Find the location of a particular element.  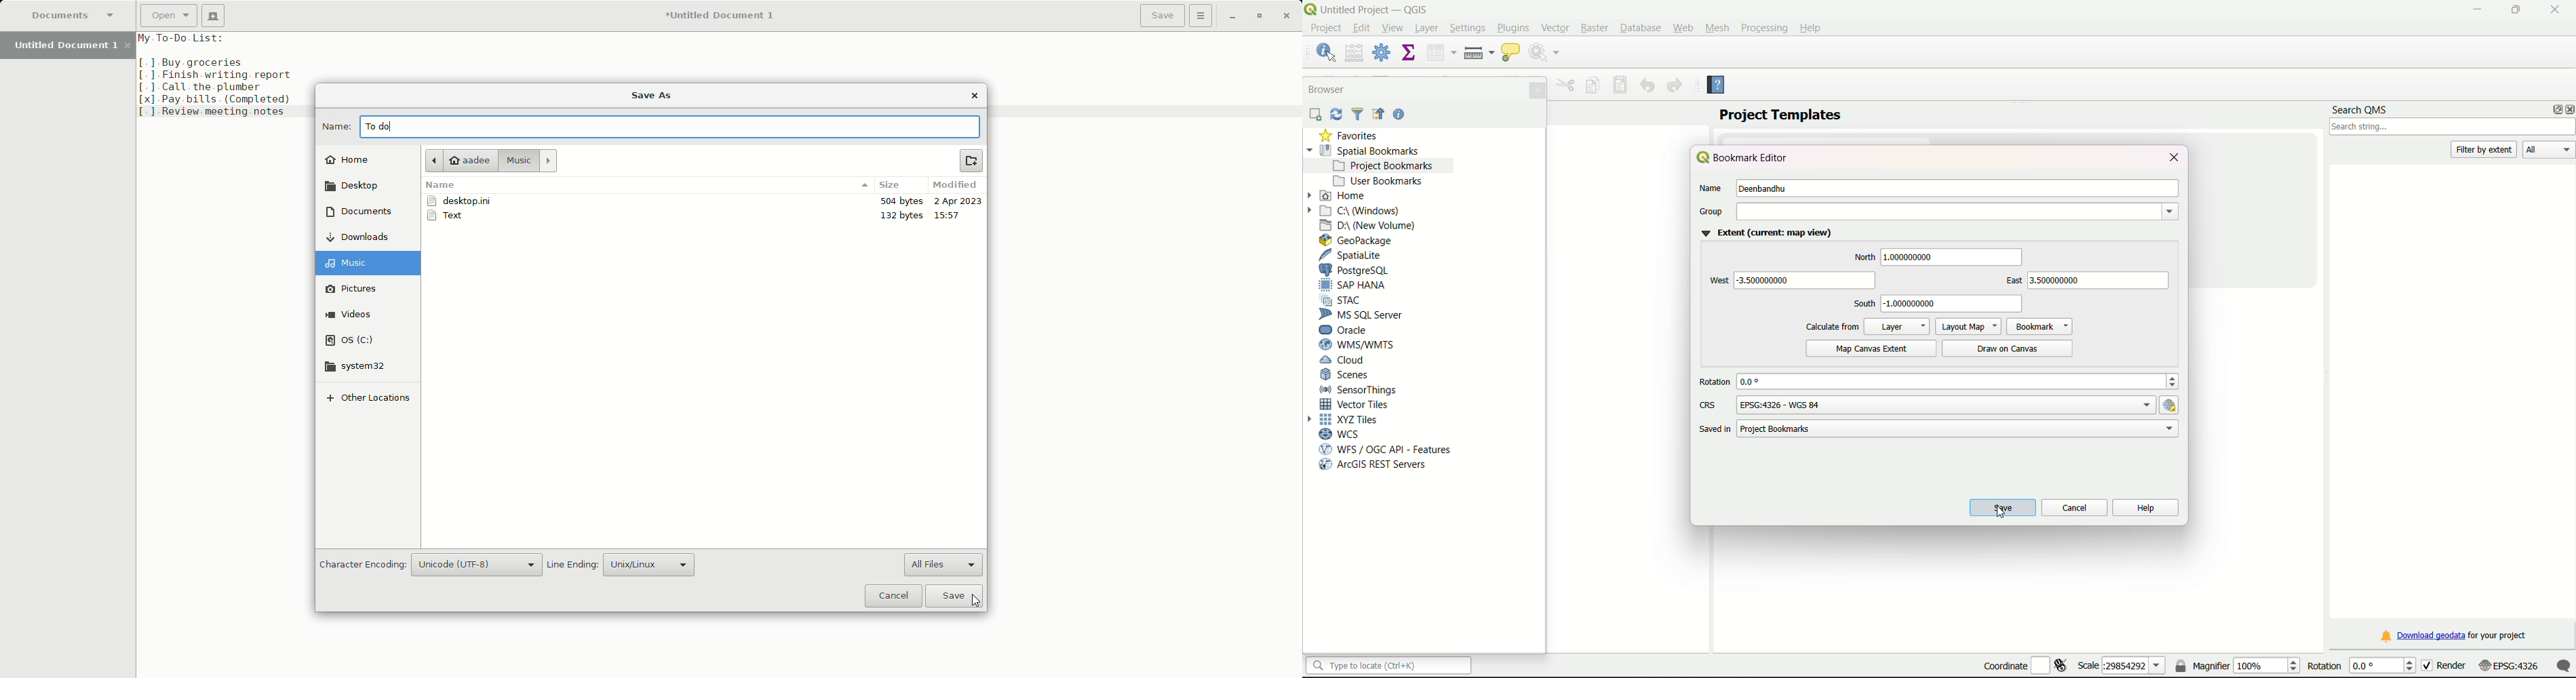

rotation is located at coordinates (1936, 381).